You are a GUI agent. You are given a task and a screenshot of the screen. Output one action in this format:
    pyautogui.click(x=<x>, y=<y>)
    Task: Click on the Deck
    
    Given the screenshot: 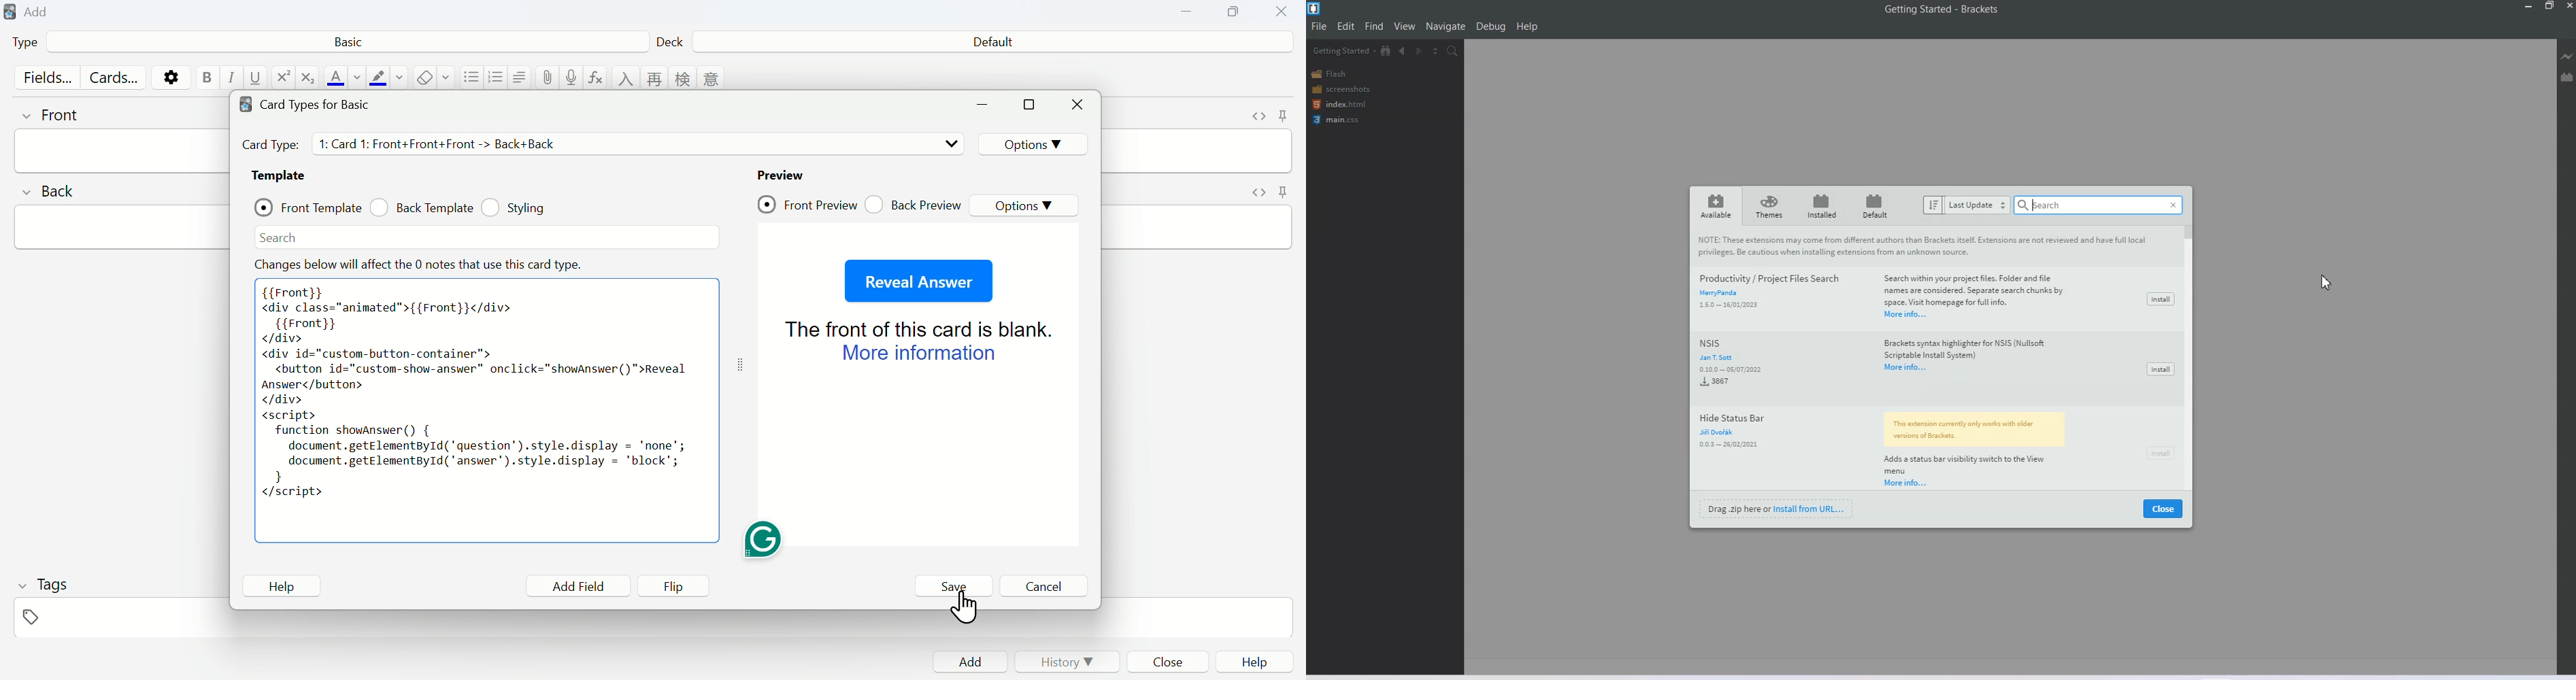 What is the action you would take?
    pyautogui.click(x=669, y=43)
    